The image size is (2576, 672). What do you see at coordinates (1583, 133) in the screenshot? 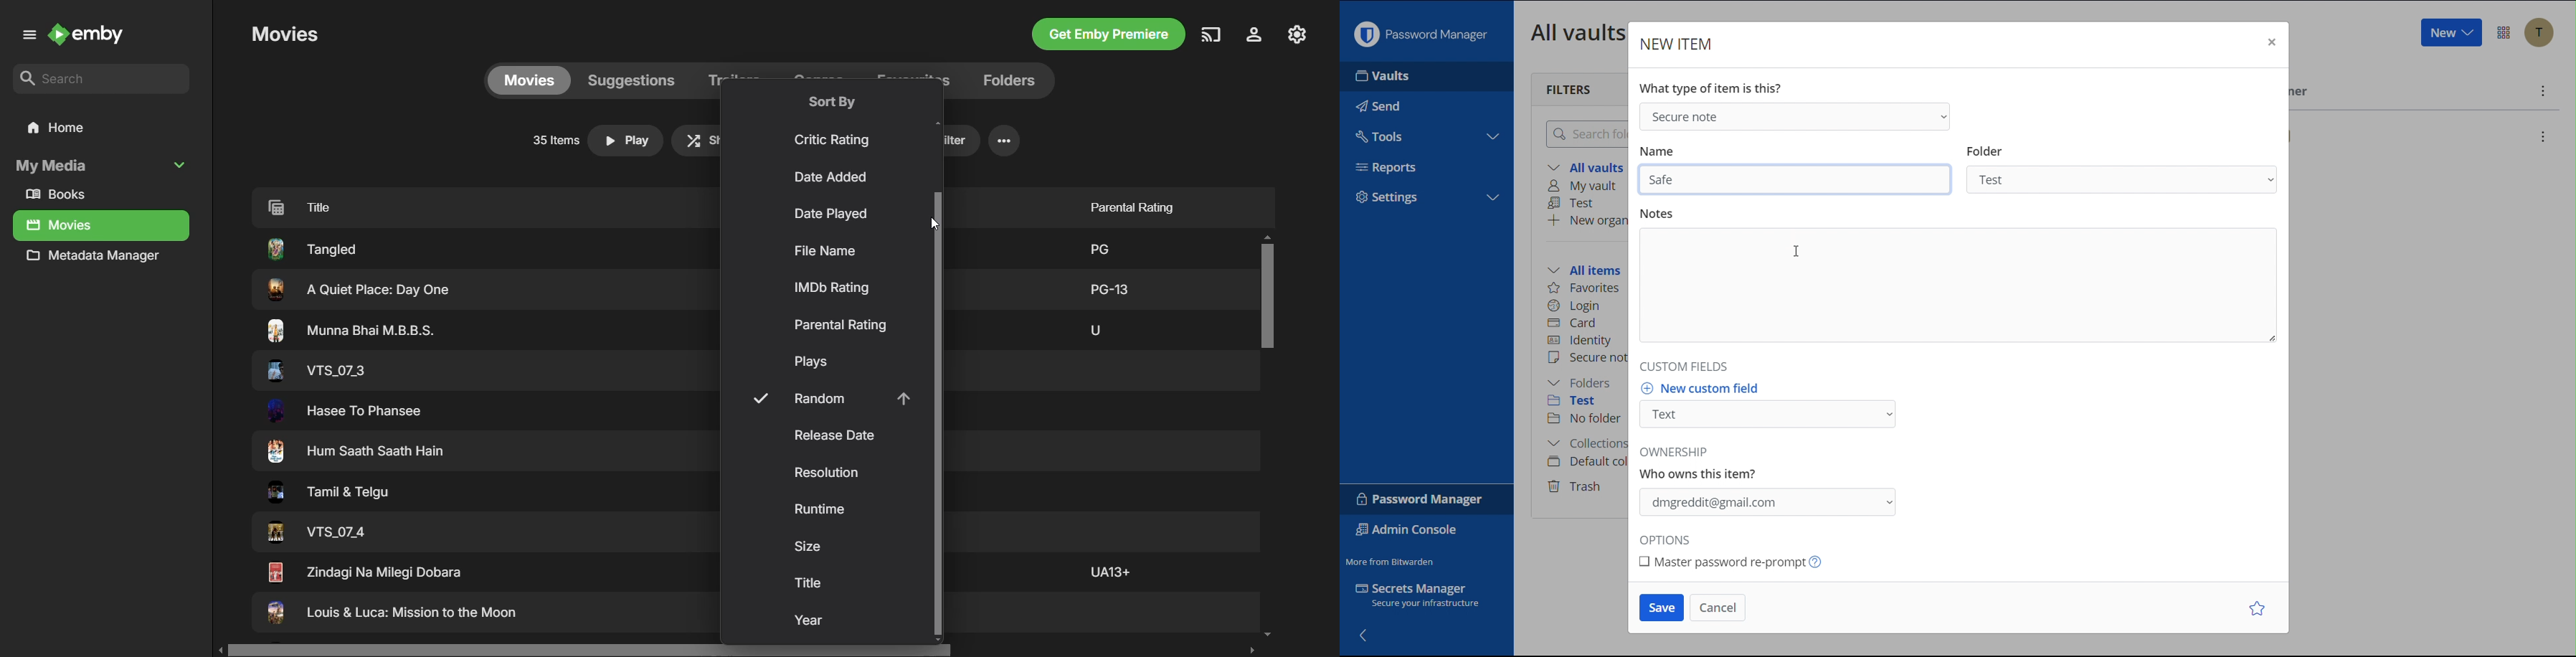
I see `Search Folder` at bounding box center [1583, 133].